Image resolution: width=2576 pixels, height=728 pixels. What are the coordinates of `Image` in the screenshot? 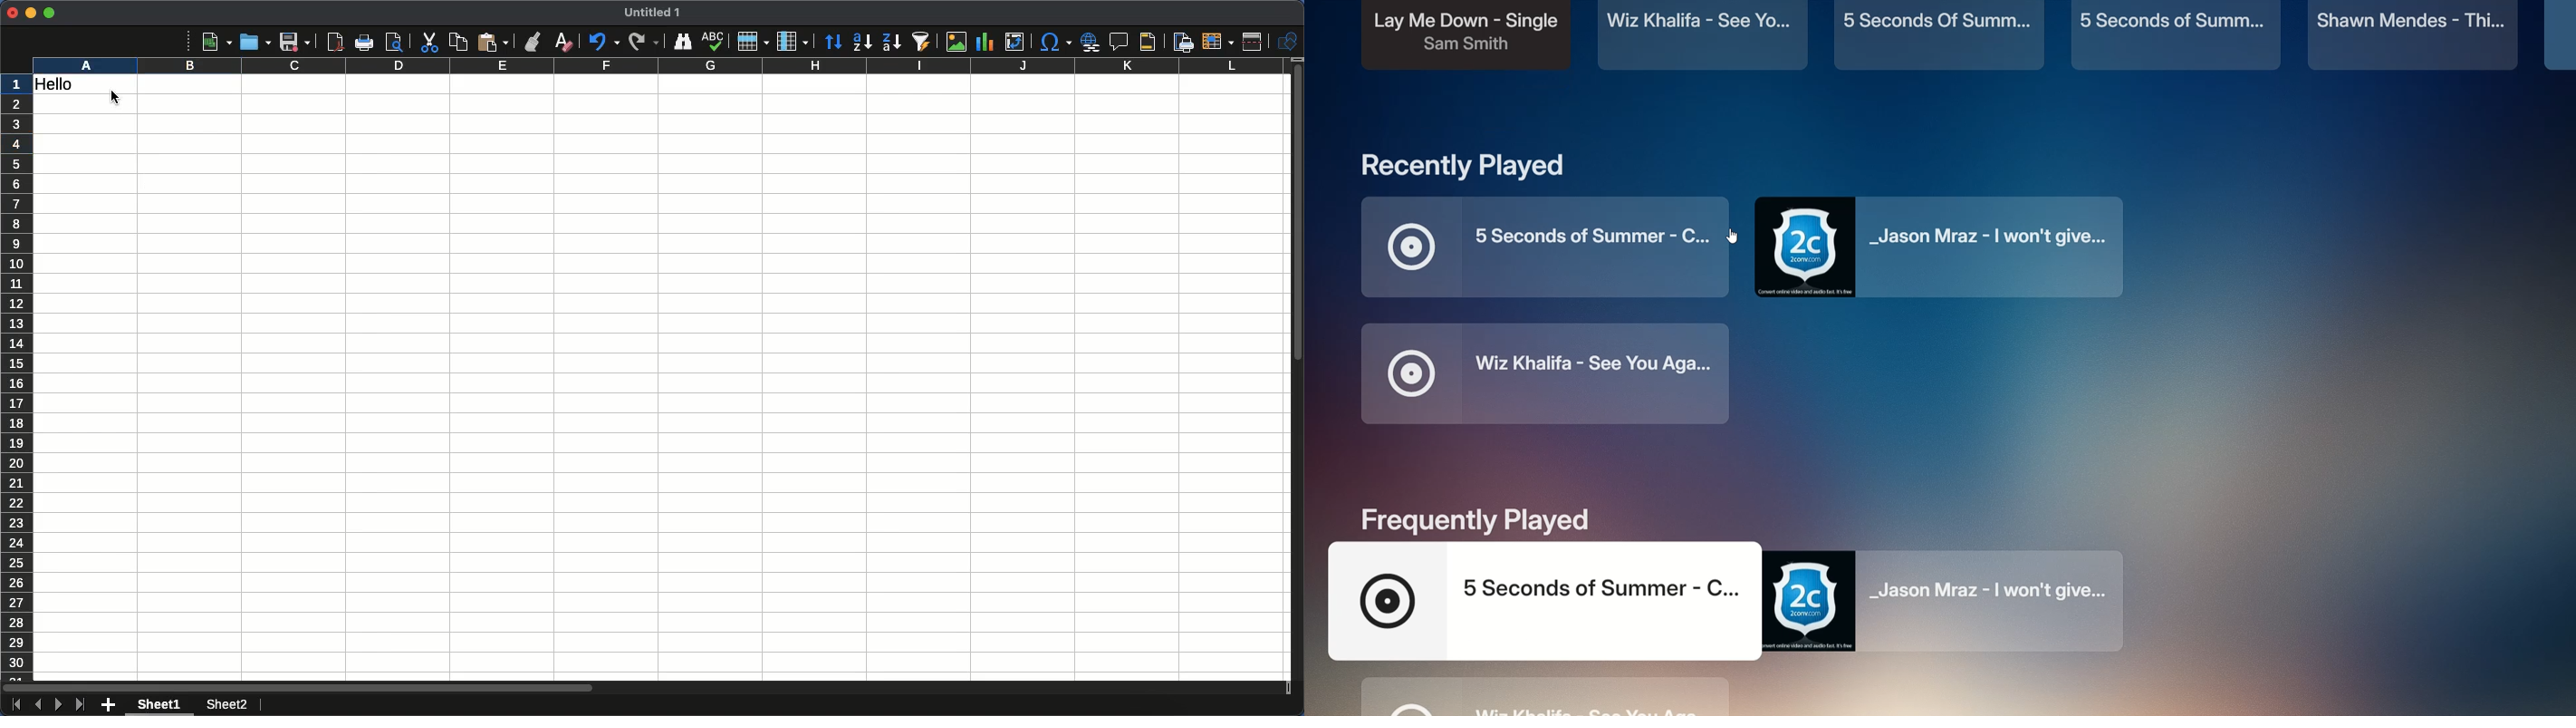 It's located at (952, 42).